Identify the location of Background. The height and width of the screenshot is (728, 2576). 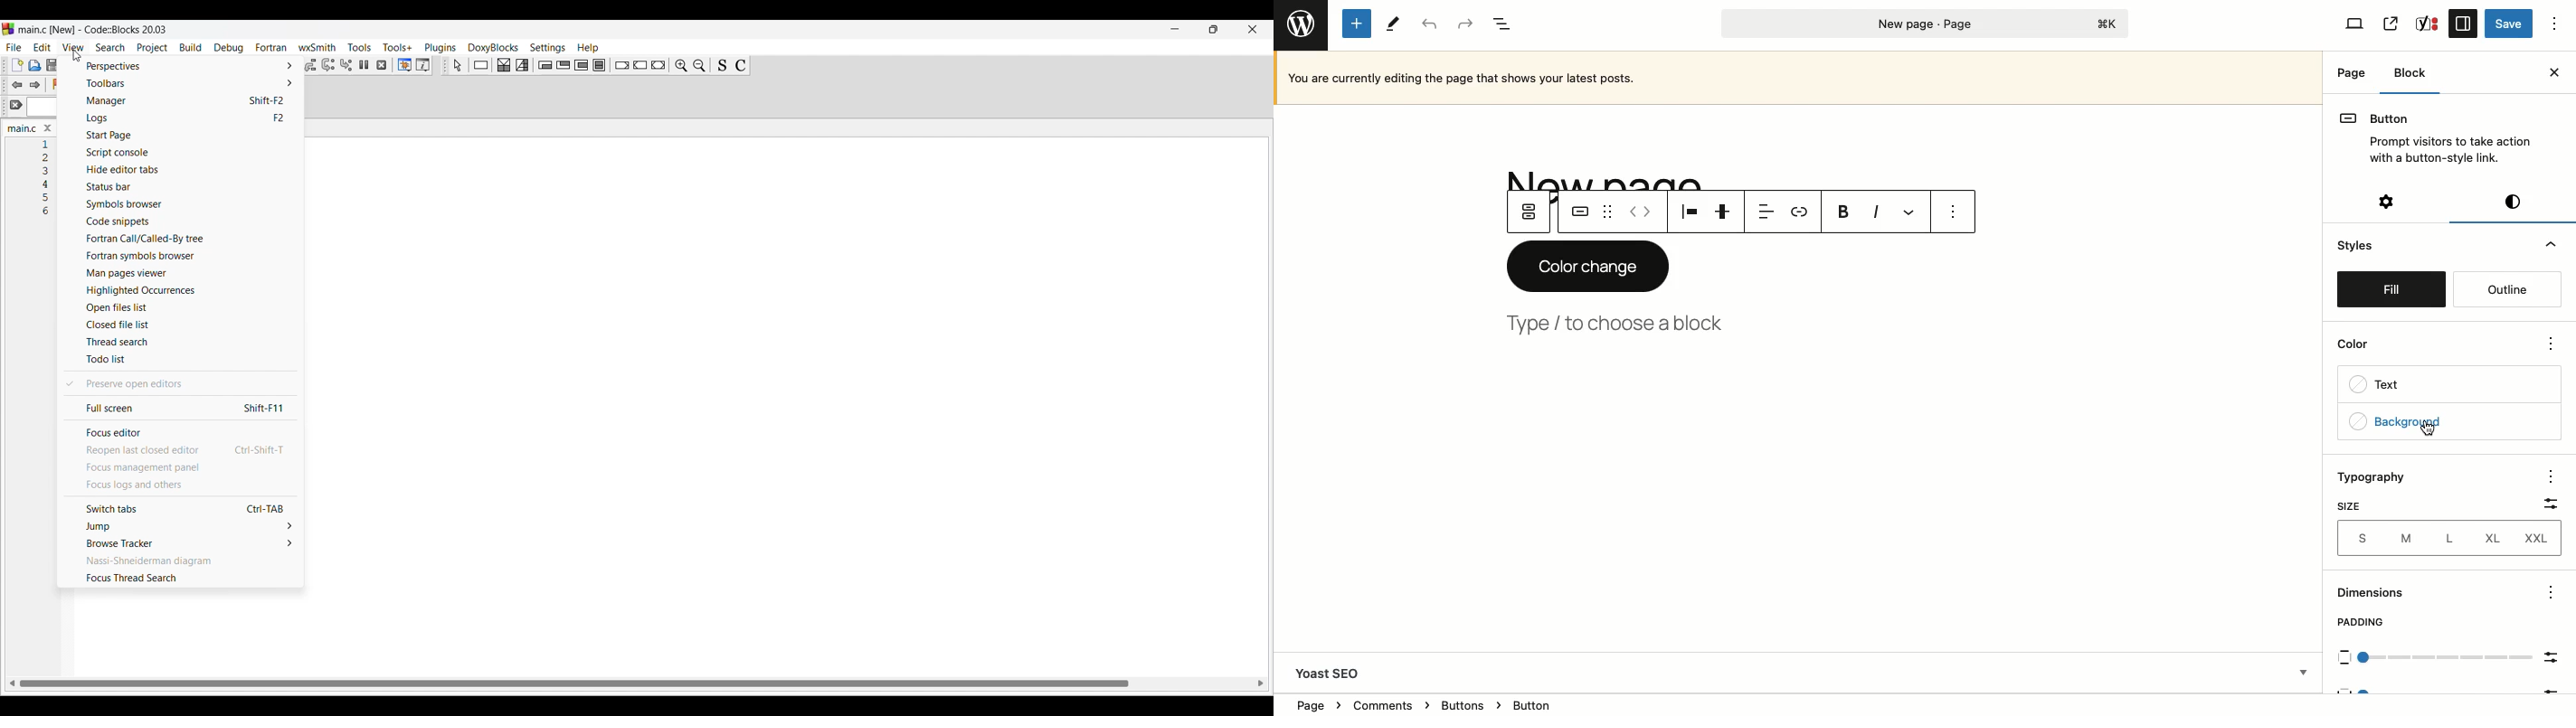
(2453, 423).